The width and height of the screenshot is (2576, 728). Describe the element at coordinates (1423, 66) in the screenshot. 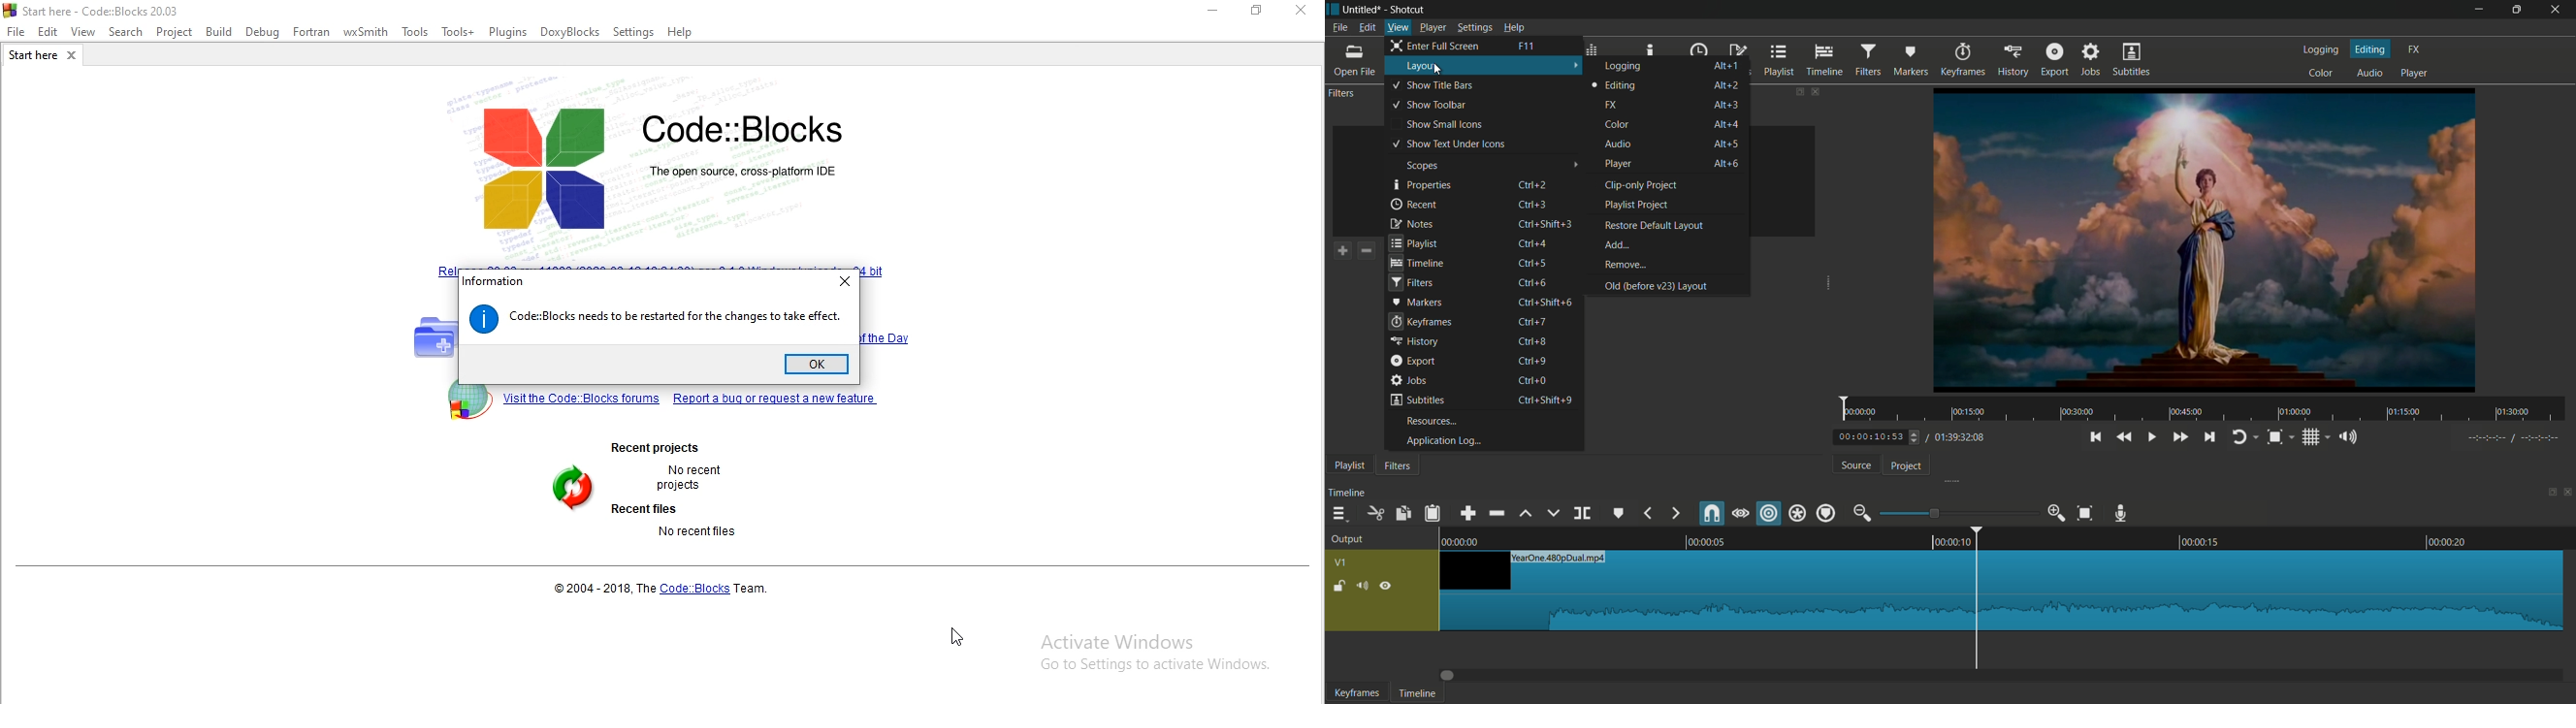

I see `layout` at that location.